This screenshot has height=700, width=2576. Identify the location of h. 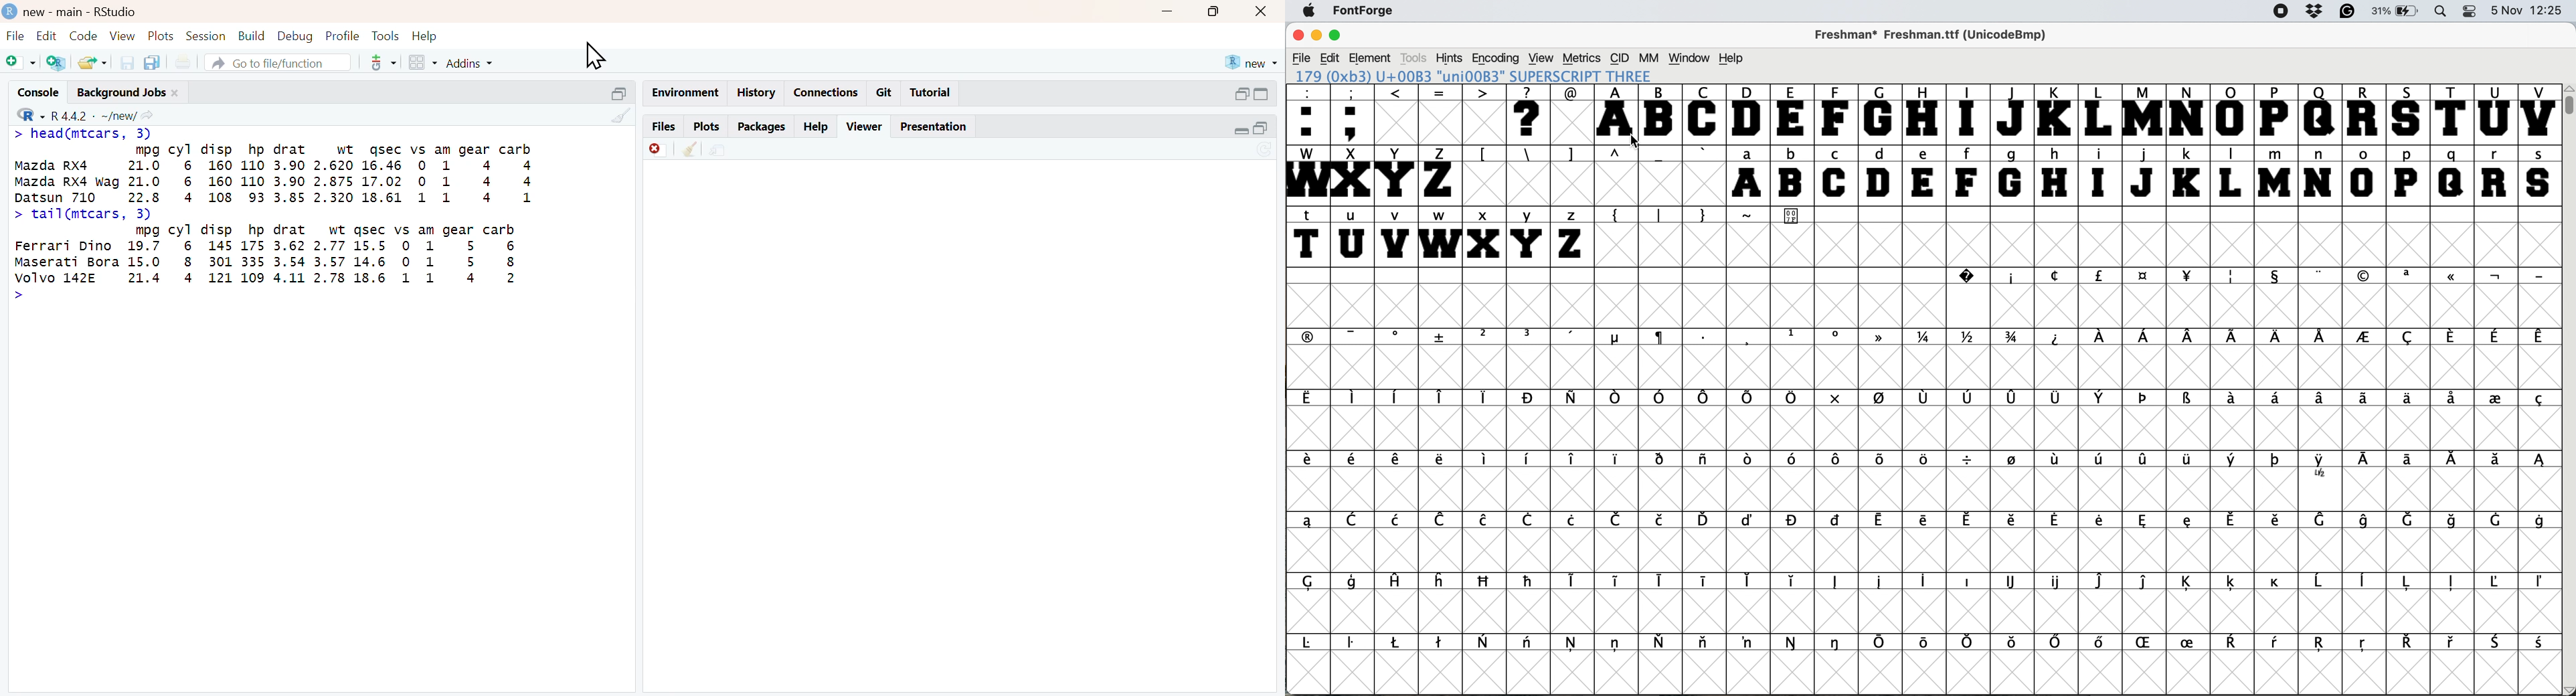
(2058, 175).